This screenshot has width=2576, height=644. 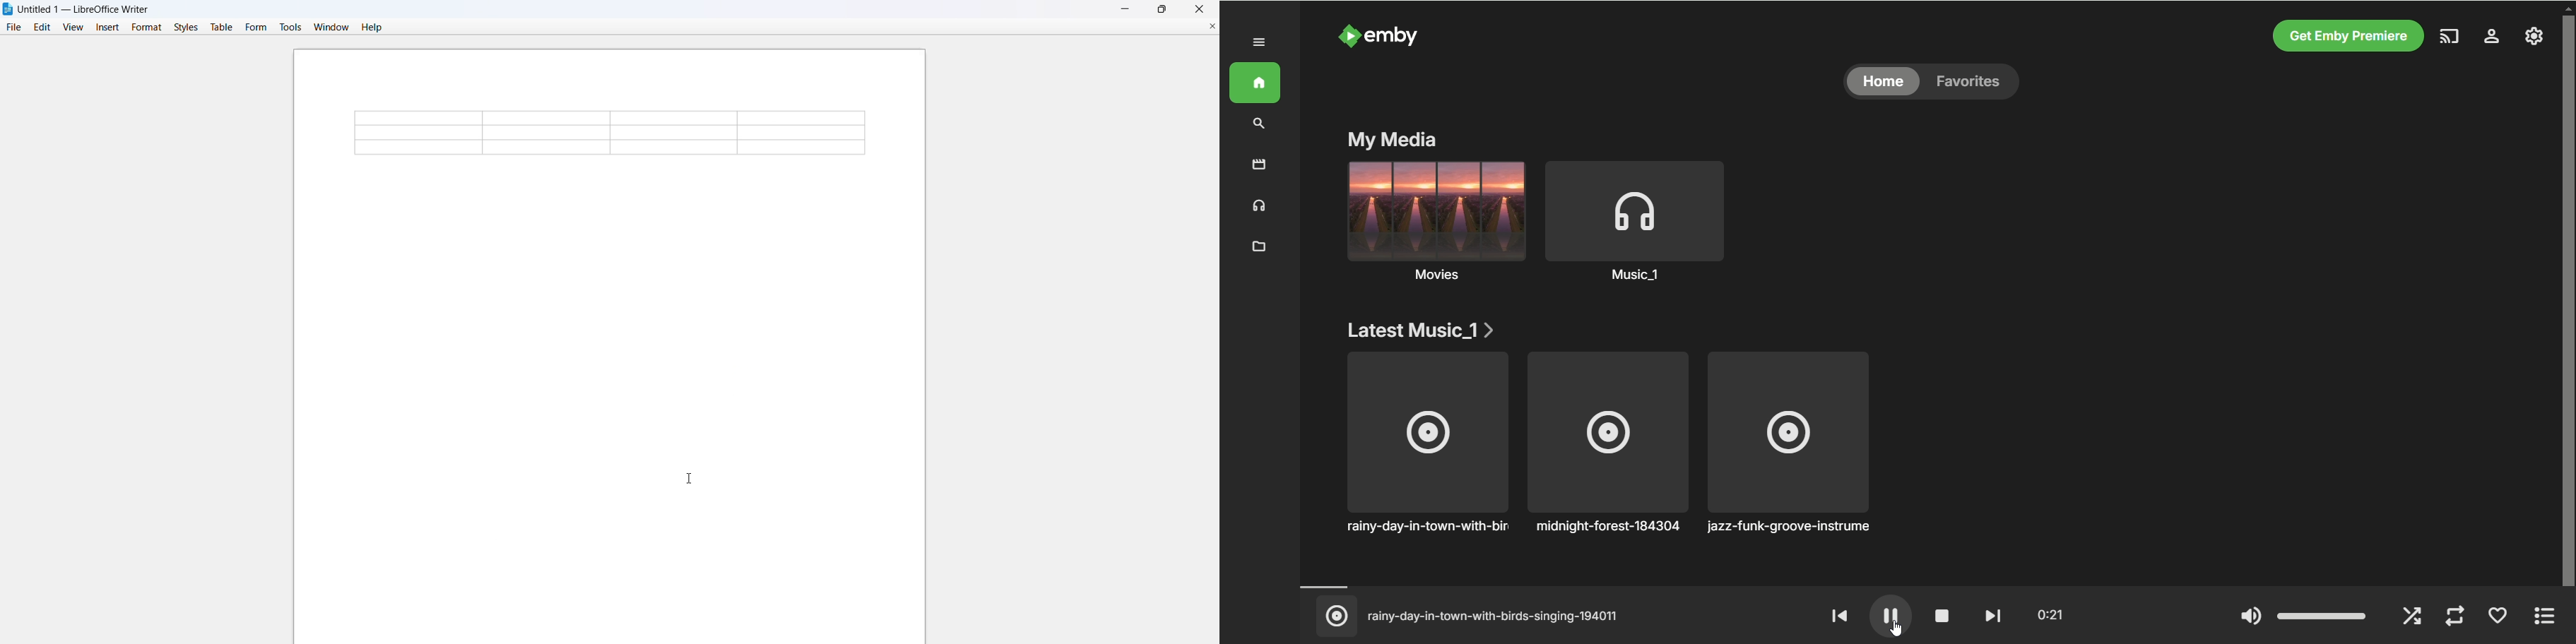 I want to click on form, so click(x=256, y=27).